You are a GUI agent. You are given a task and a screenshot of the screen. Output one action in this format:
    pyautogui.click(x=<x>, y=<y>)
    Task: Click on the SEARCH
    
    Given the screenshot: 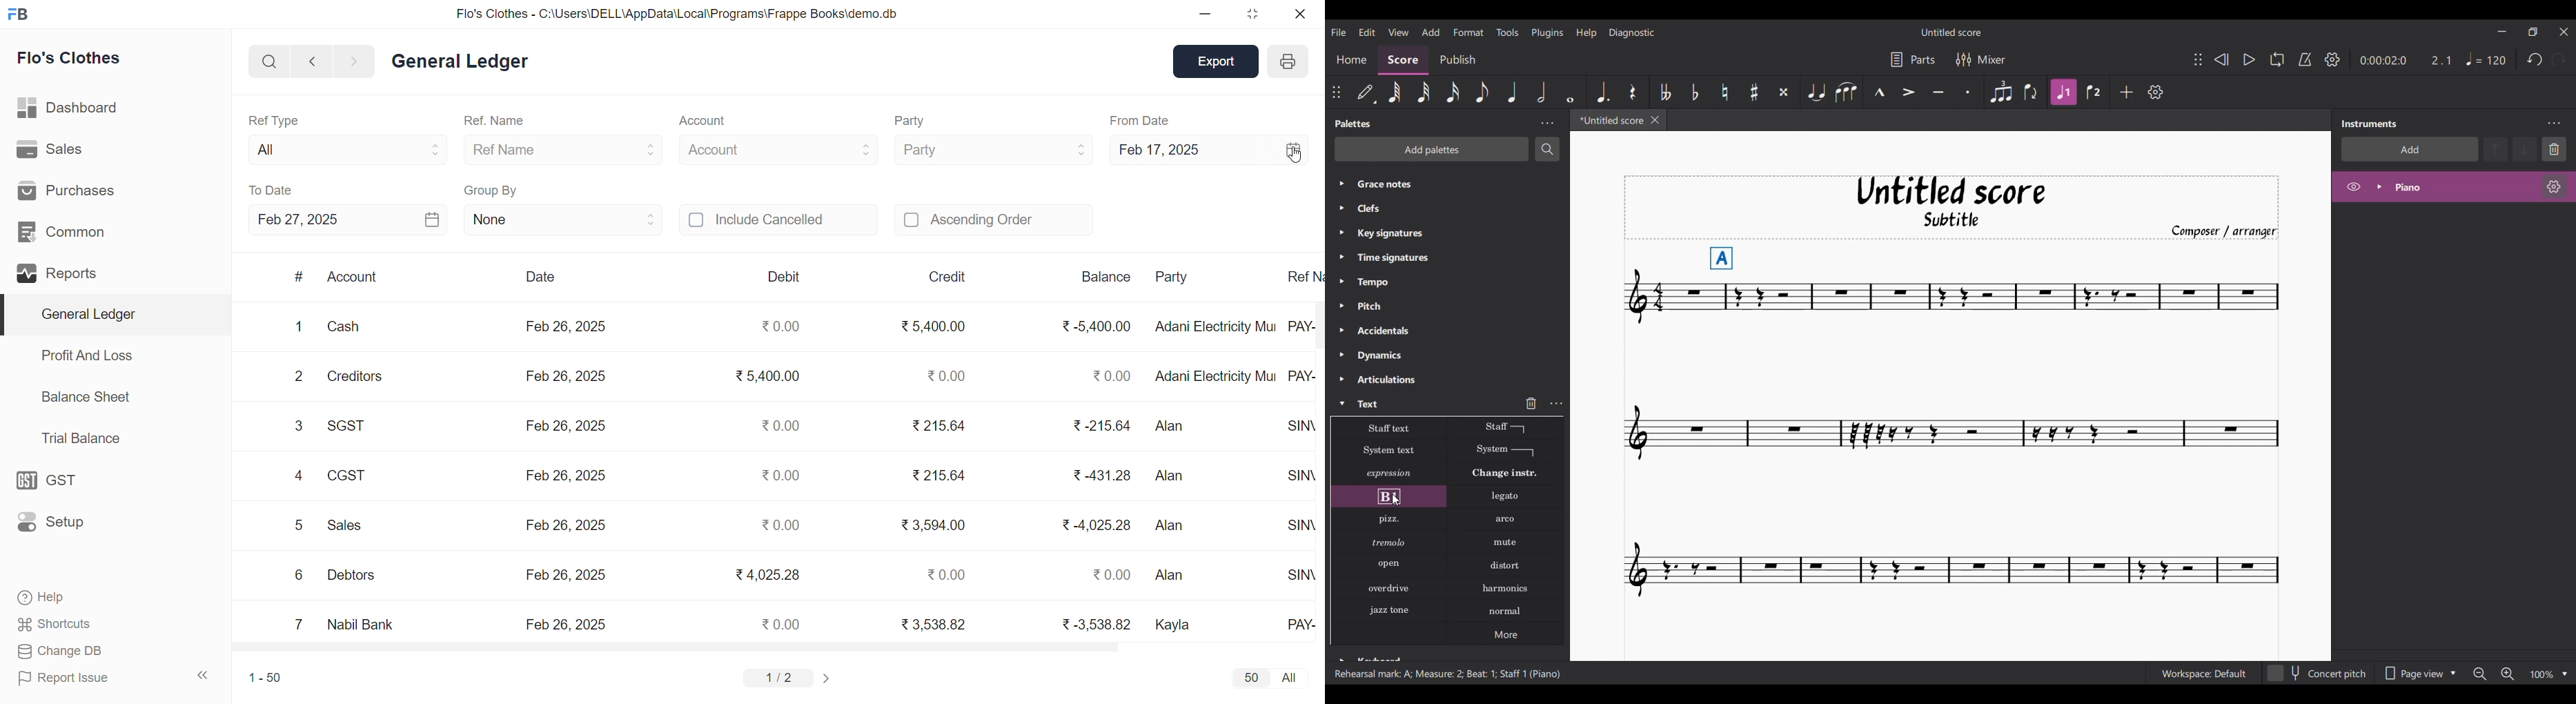 What is the action you would take?
    pyautogui.click(x=268, y=60)
    